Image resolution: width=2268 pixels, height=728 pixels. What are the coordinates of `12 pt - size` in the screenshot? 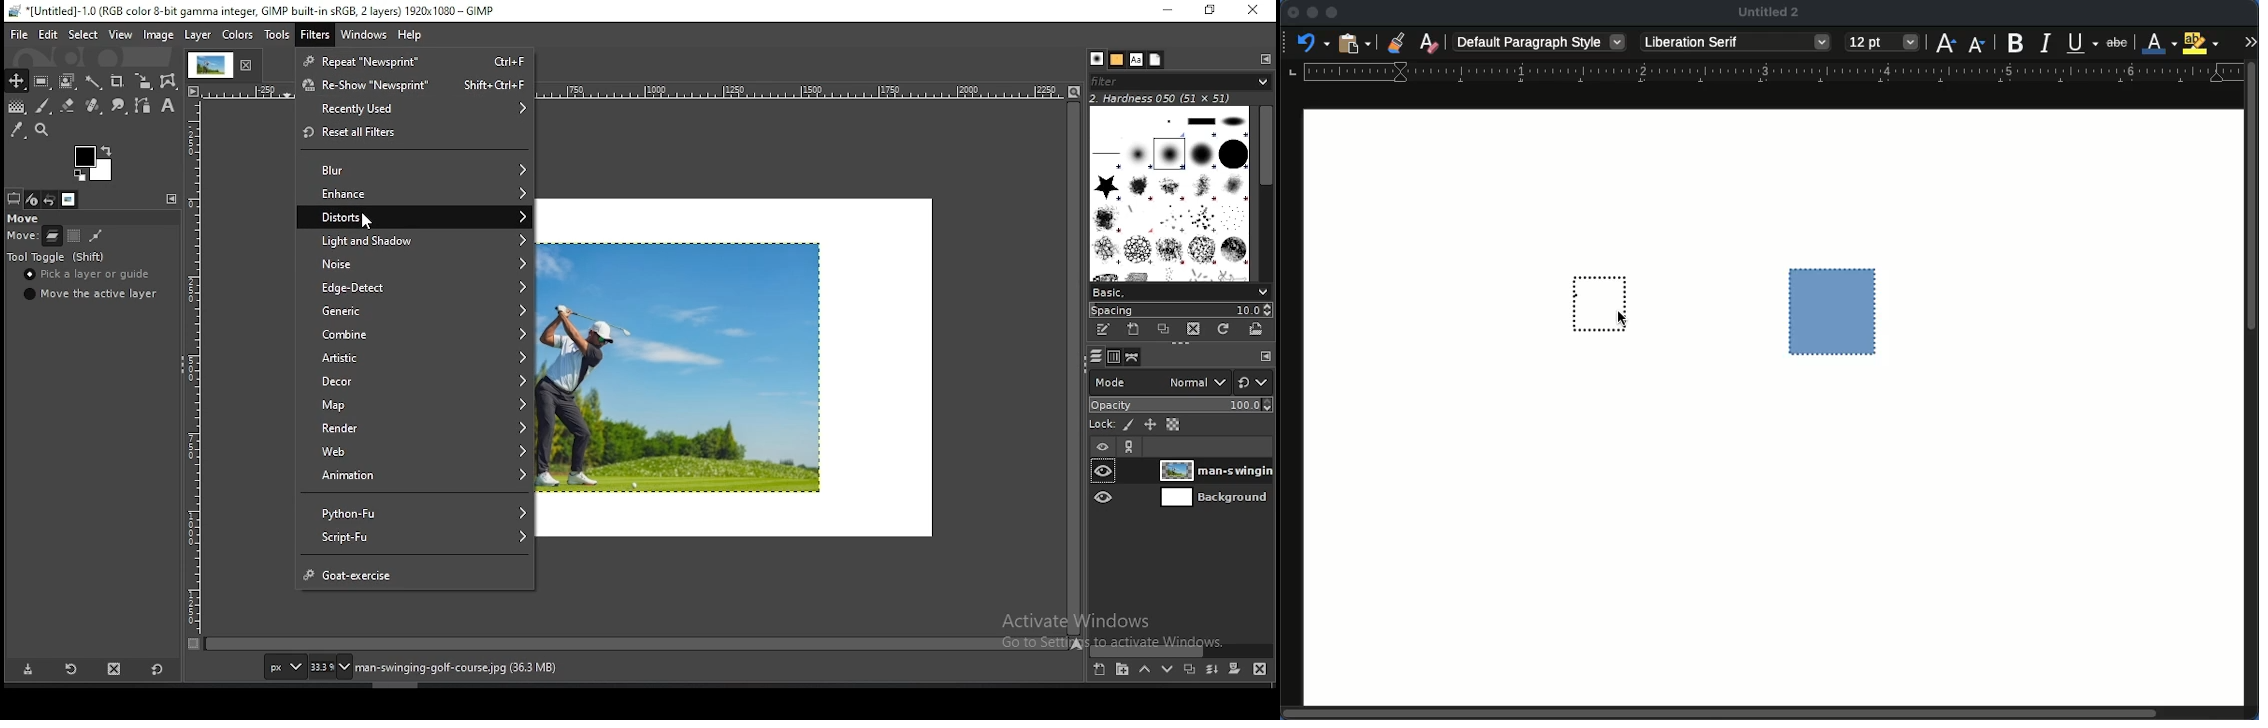 It's located at (1882, 42).